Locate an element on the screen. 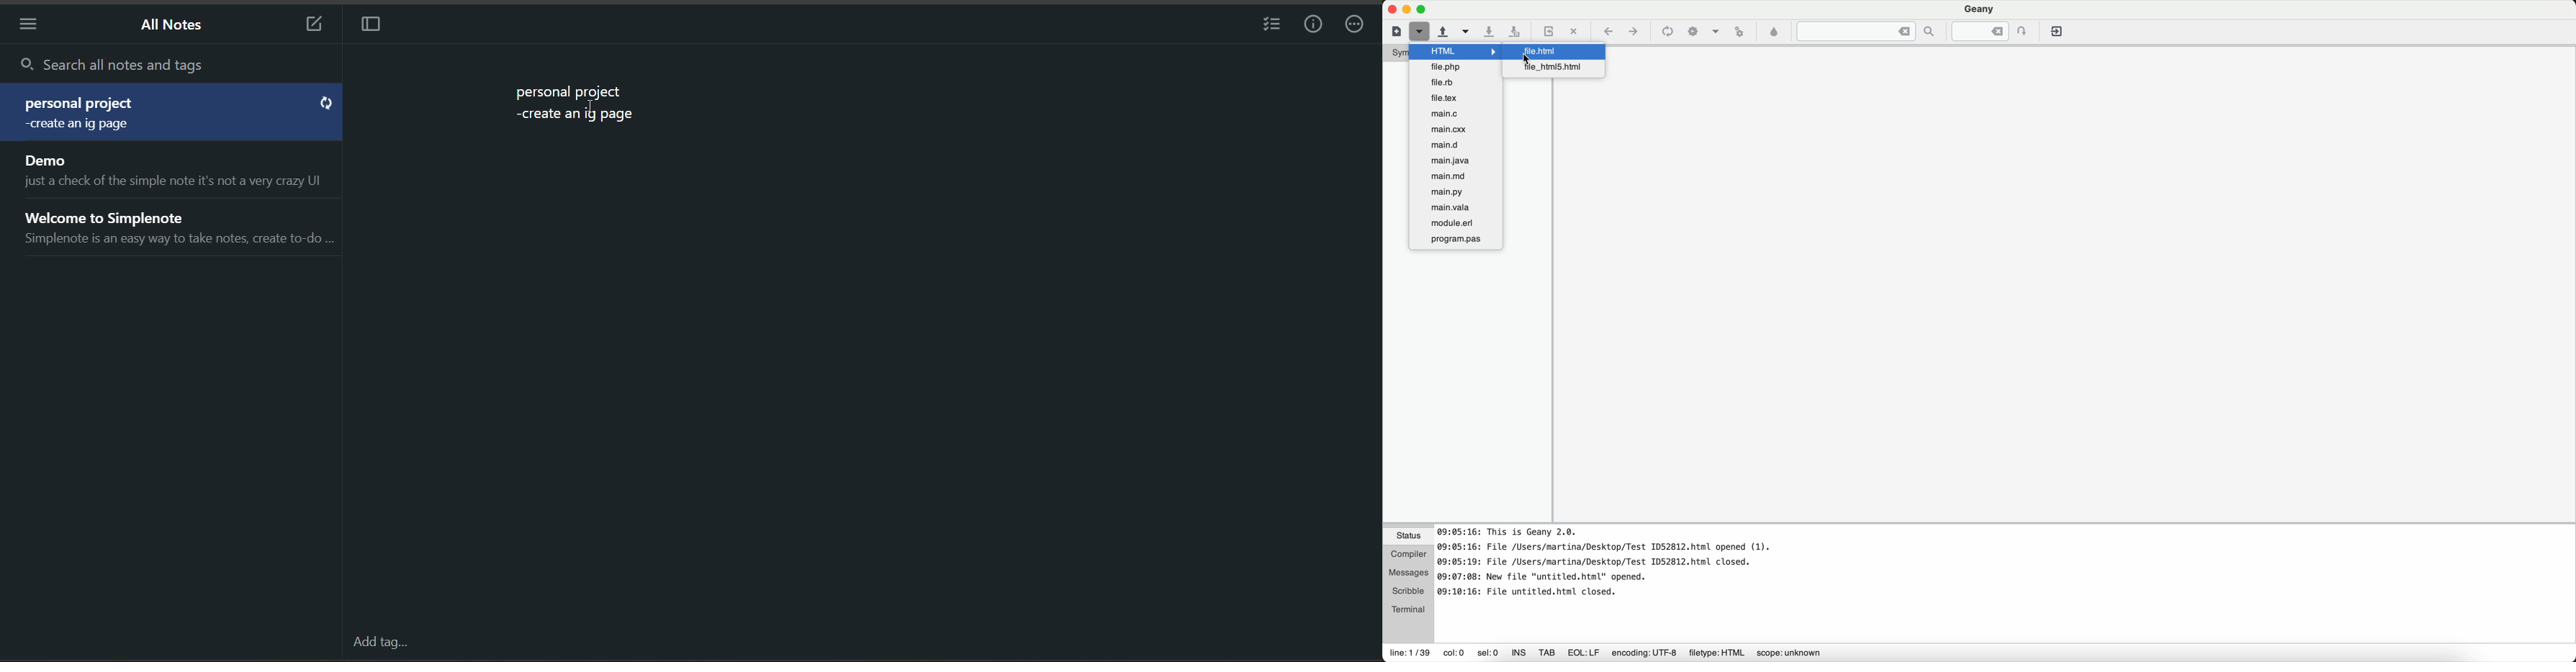 The height and width of the screenshot is (672, 2576). insert checklist is located at coordinates (1269, 27).